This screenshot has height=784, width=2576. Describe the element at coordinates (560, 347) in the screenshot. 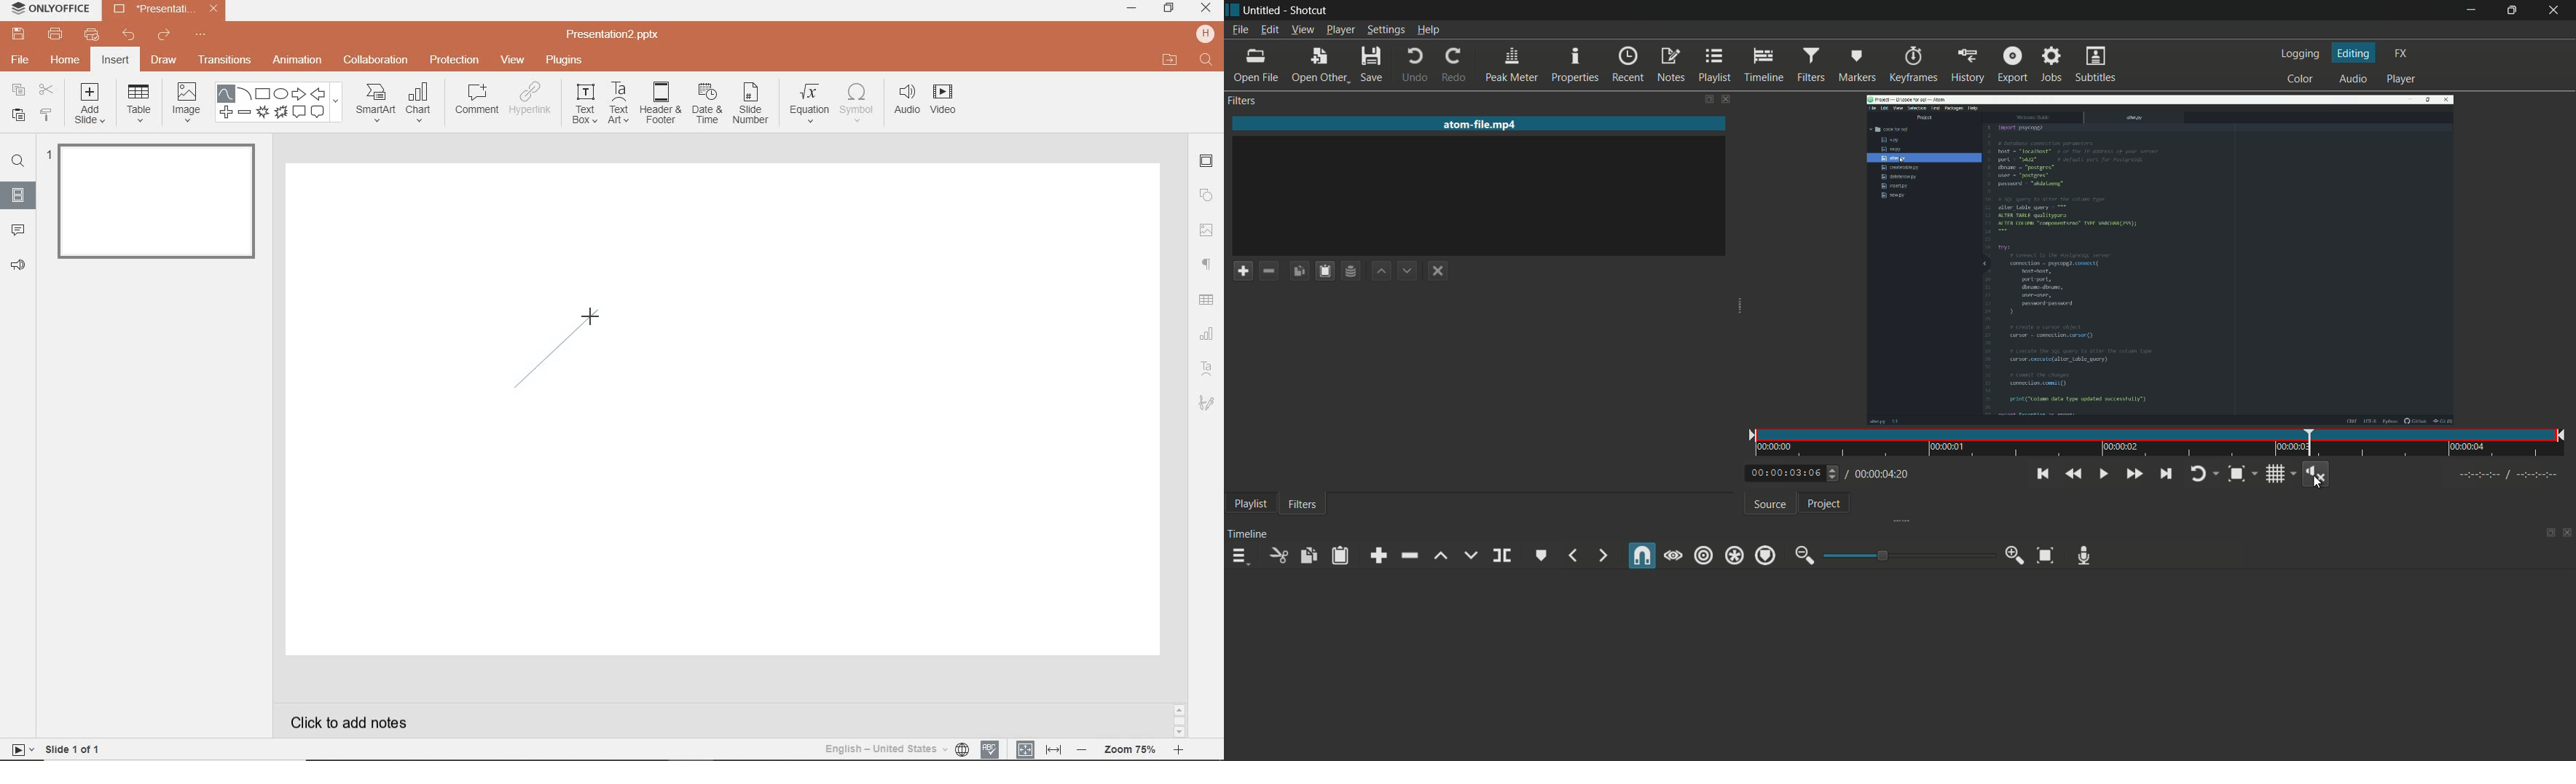

I see `drawing curve` at that location.